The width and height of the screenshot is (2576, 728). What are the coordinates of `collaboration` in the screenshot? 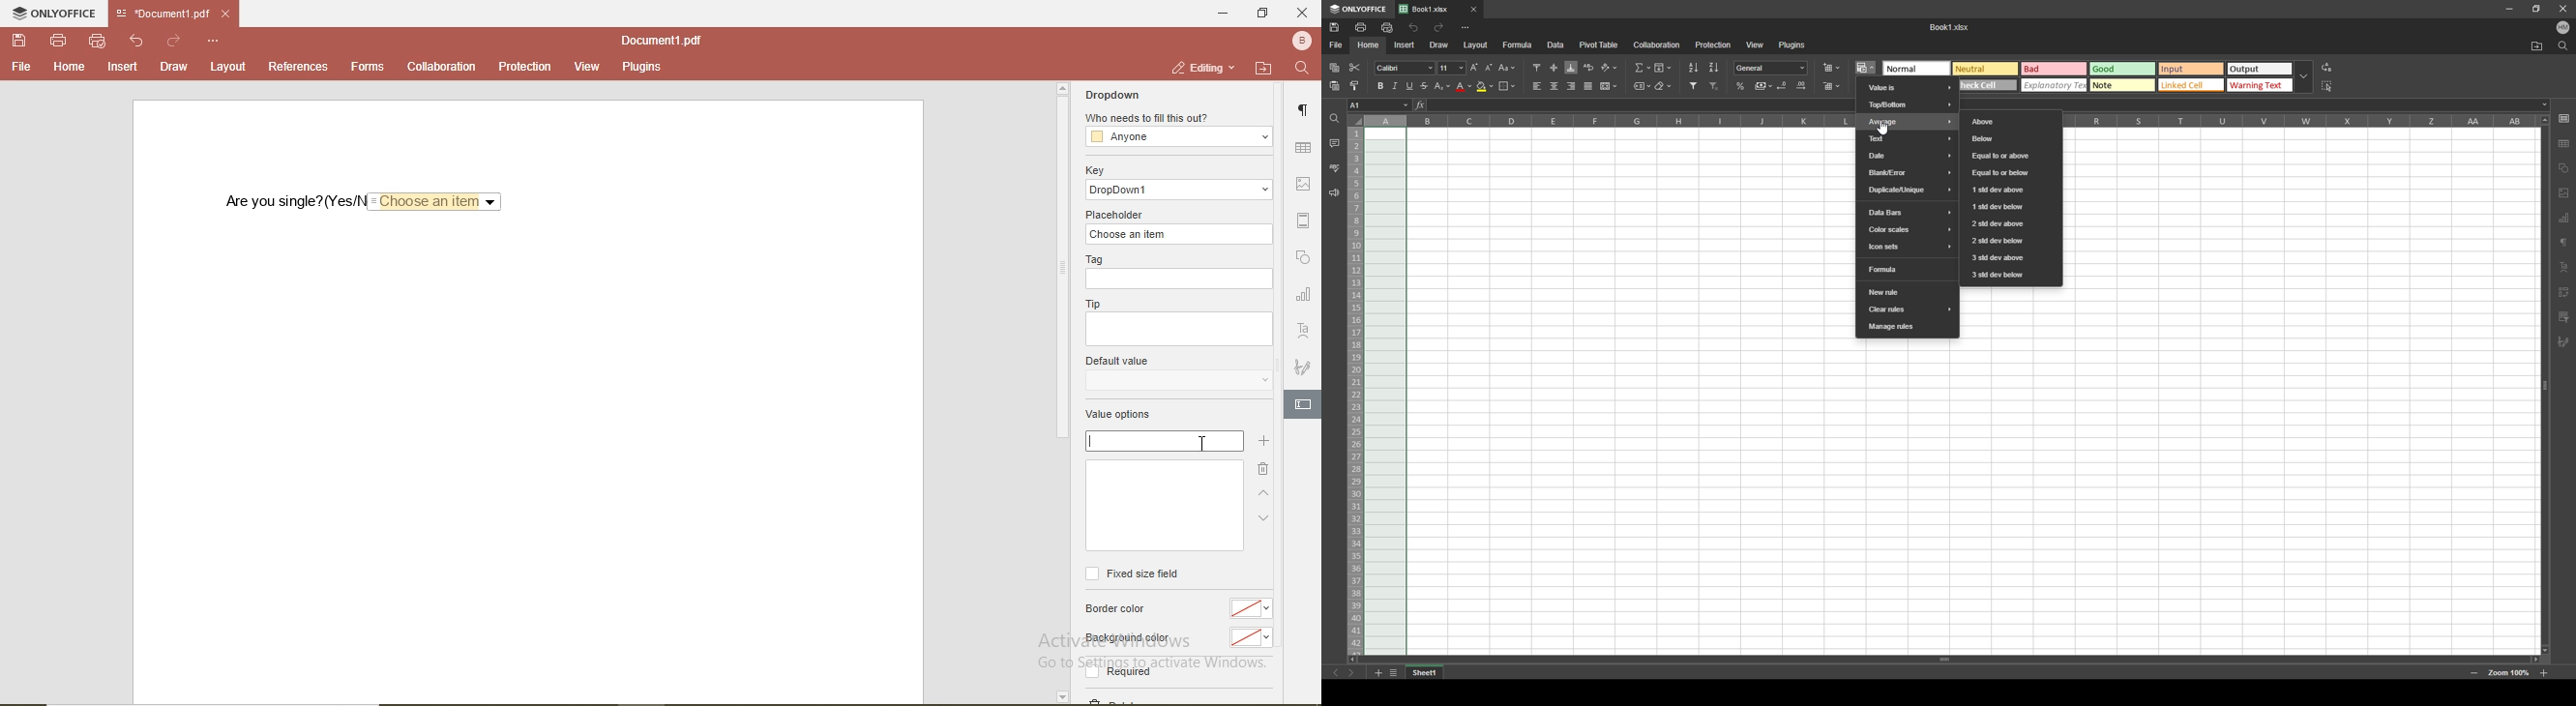 It's located at (441, 67).